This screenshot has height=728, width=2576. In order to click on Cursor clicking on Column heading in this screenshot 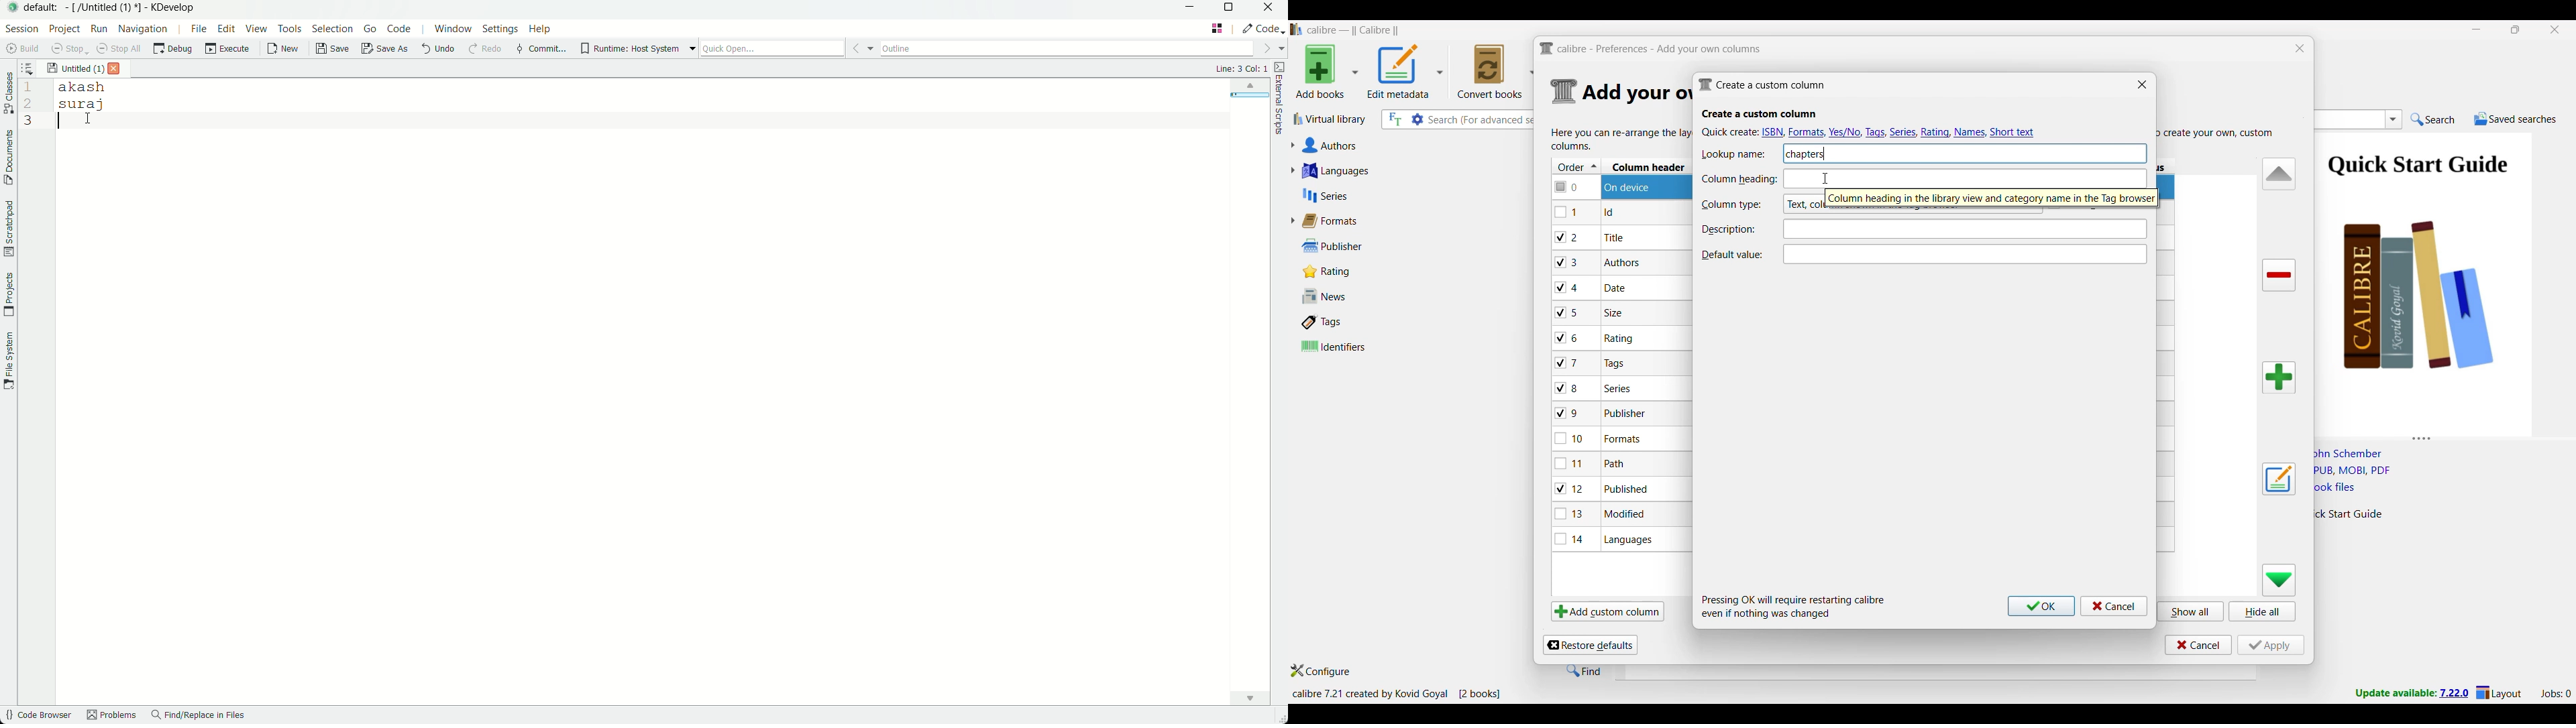, I will do `click(1825, 178)`.